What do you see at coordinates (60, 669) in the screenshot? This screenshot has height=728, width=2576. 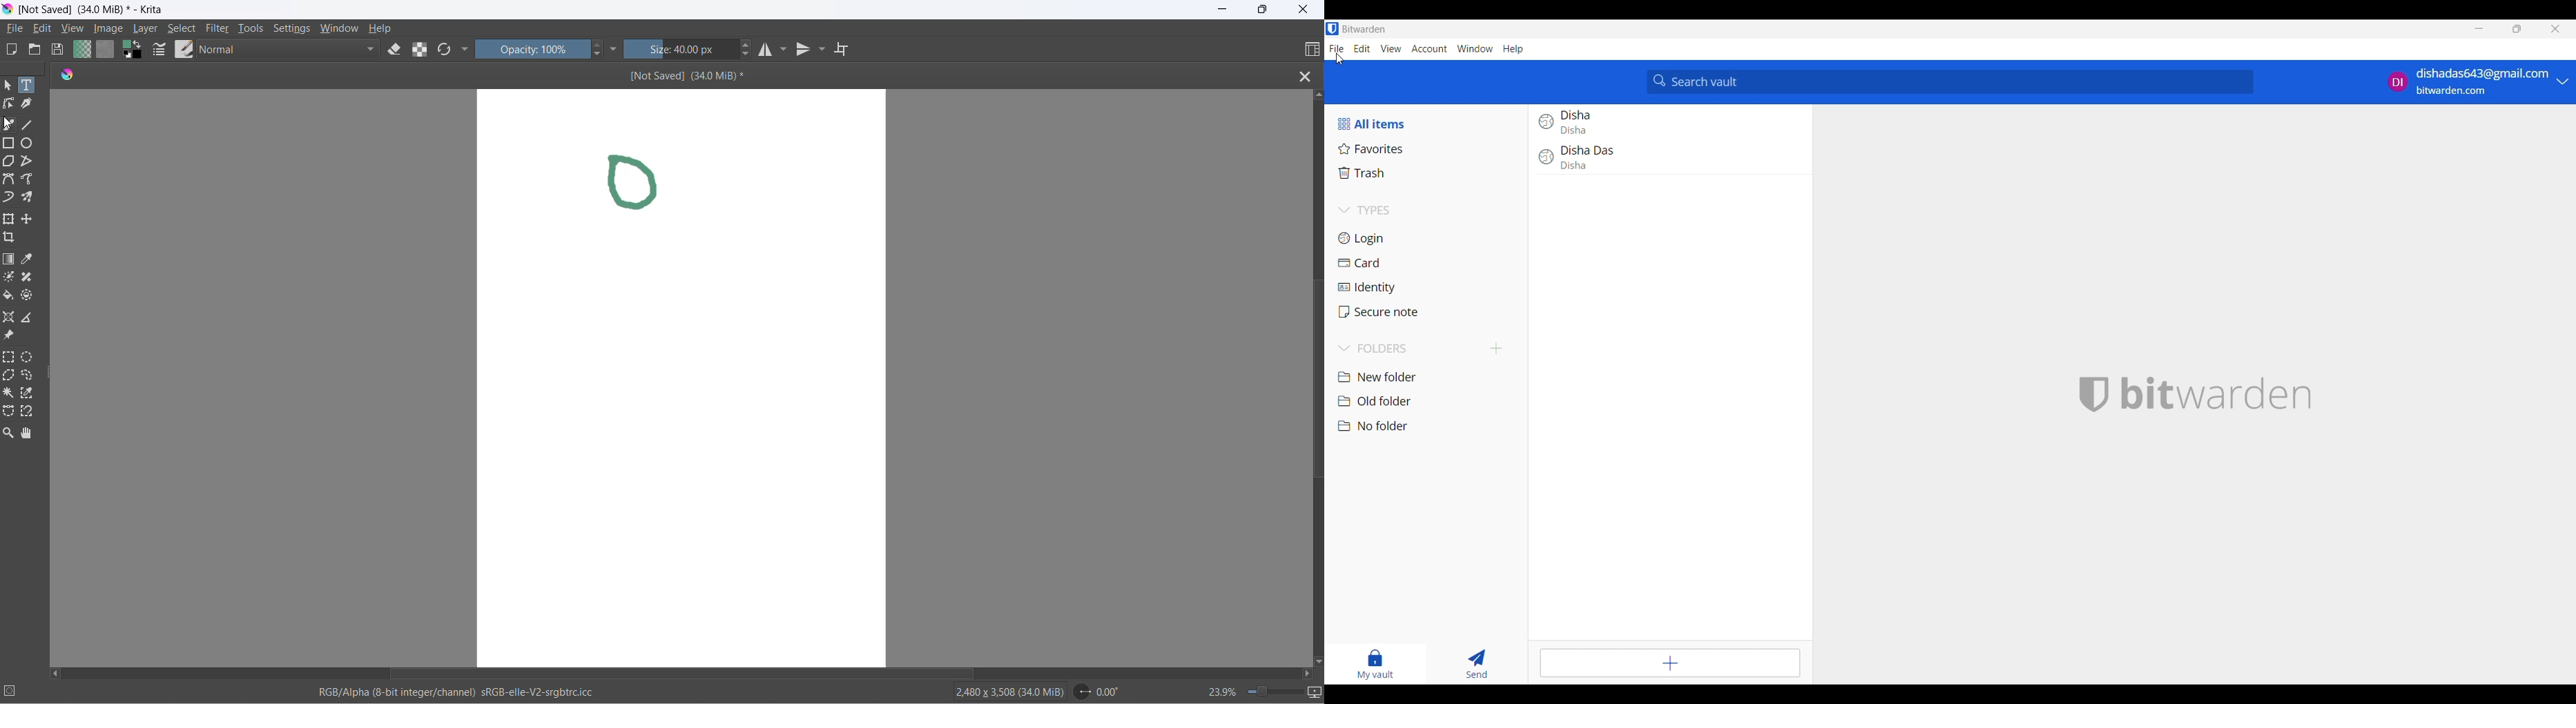 I see `scroll left button` at bounding box center [60, 669].